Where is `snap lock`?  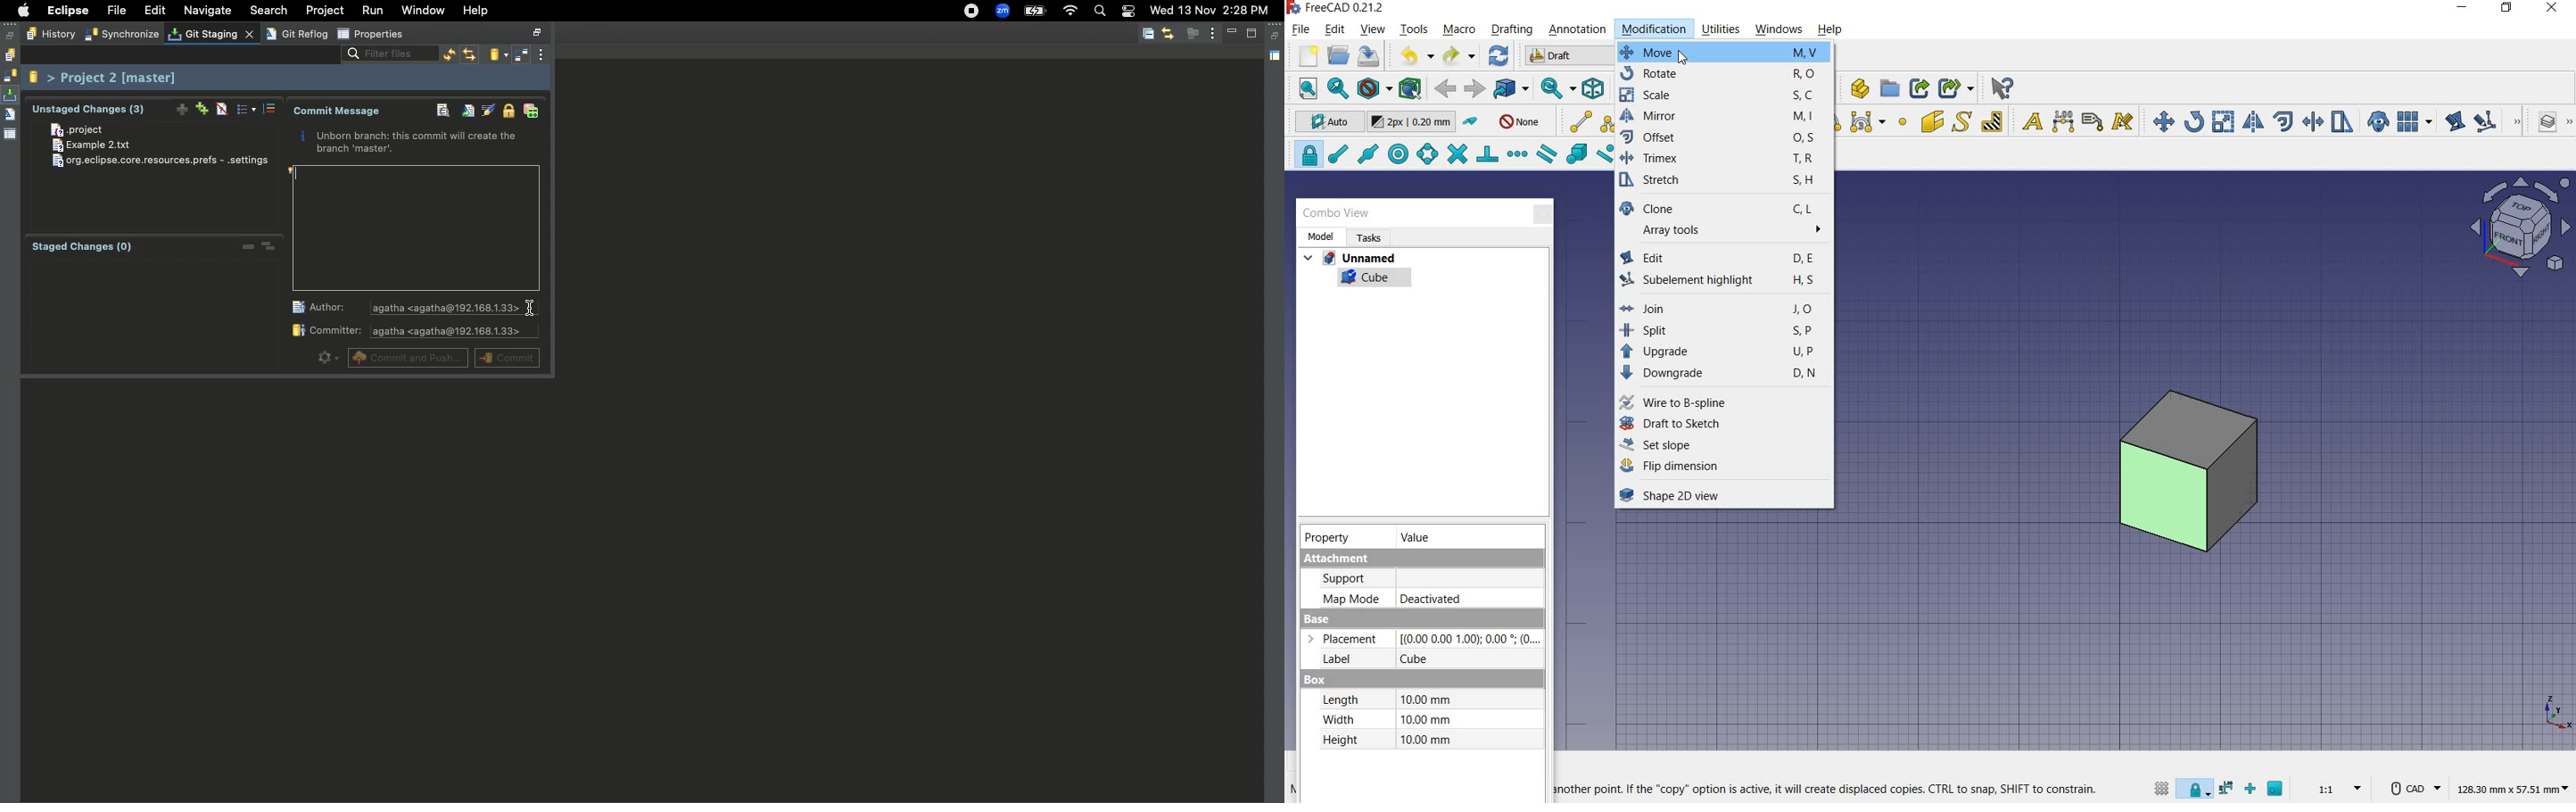
snap lock is located at coordinates (2193, 791).